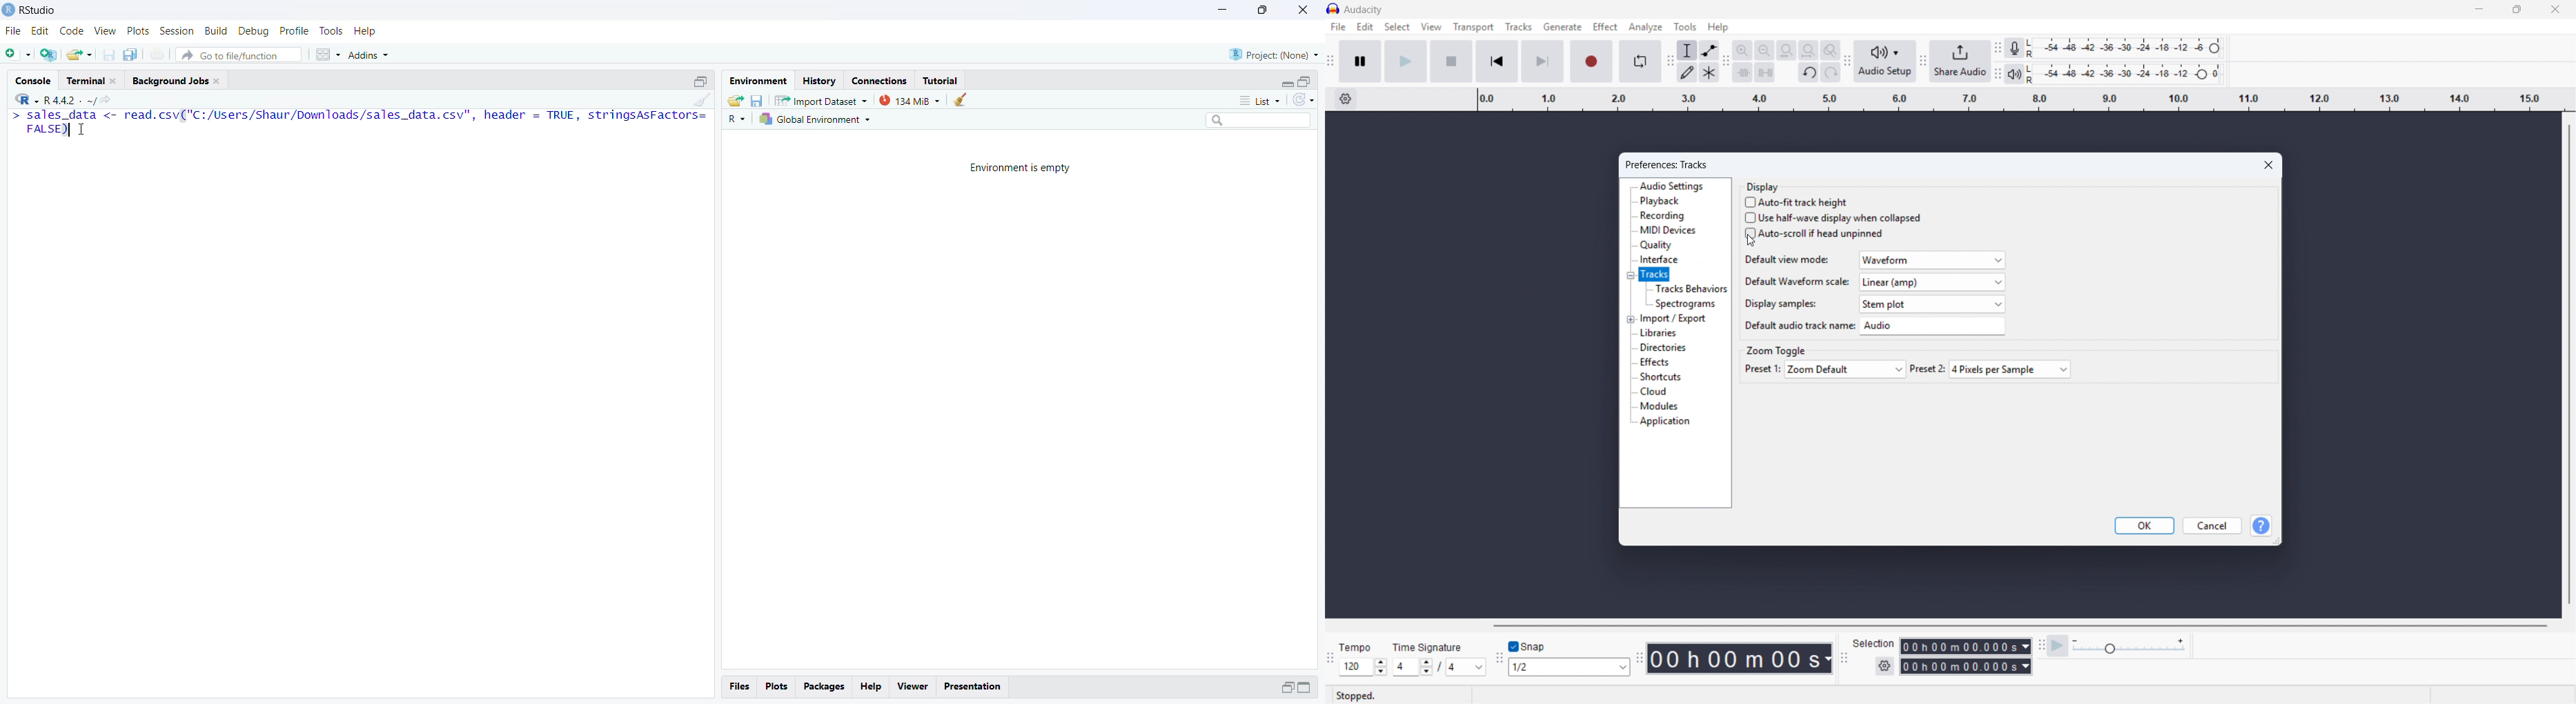 The height and width of the screenshot is (728, 2576). Describe the element at coordinates (1653, 362) in the screenshot. I see `effects` at that location.